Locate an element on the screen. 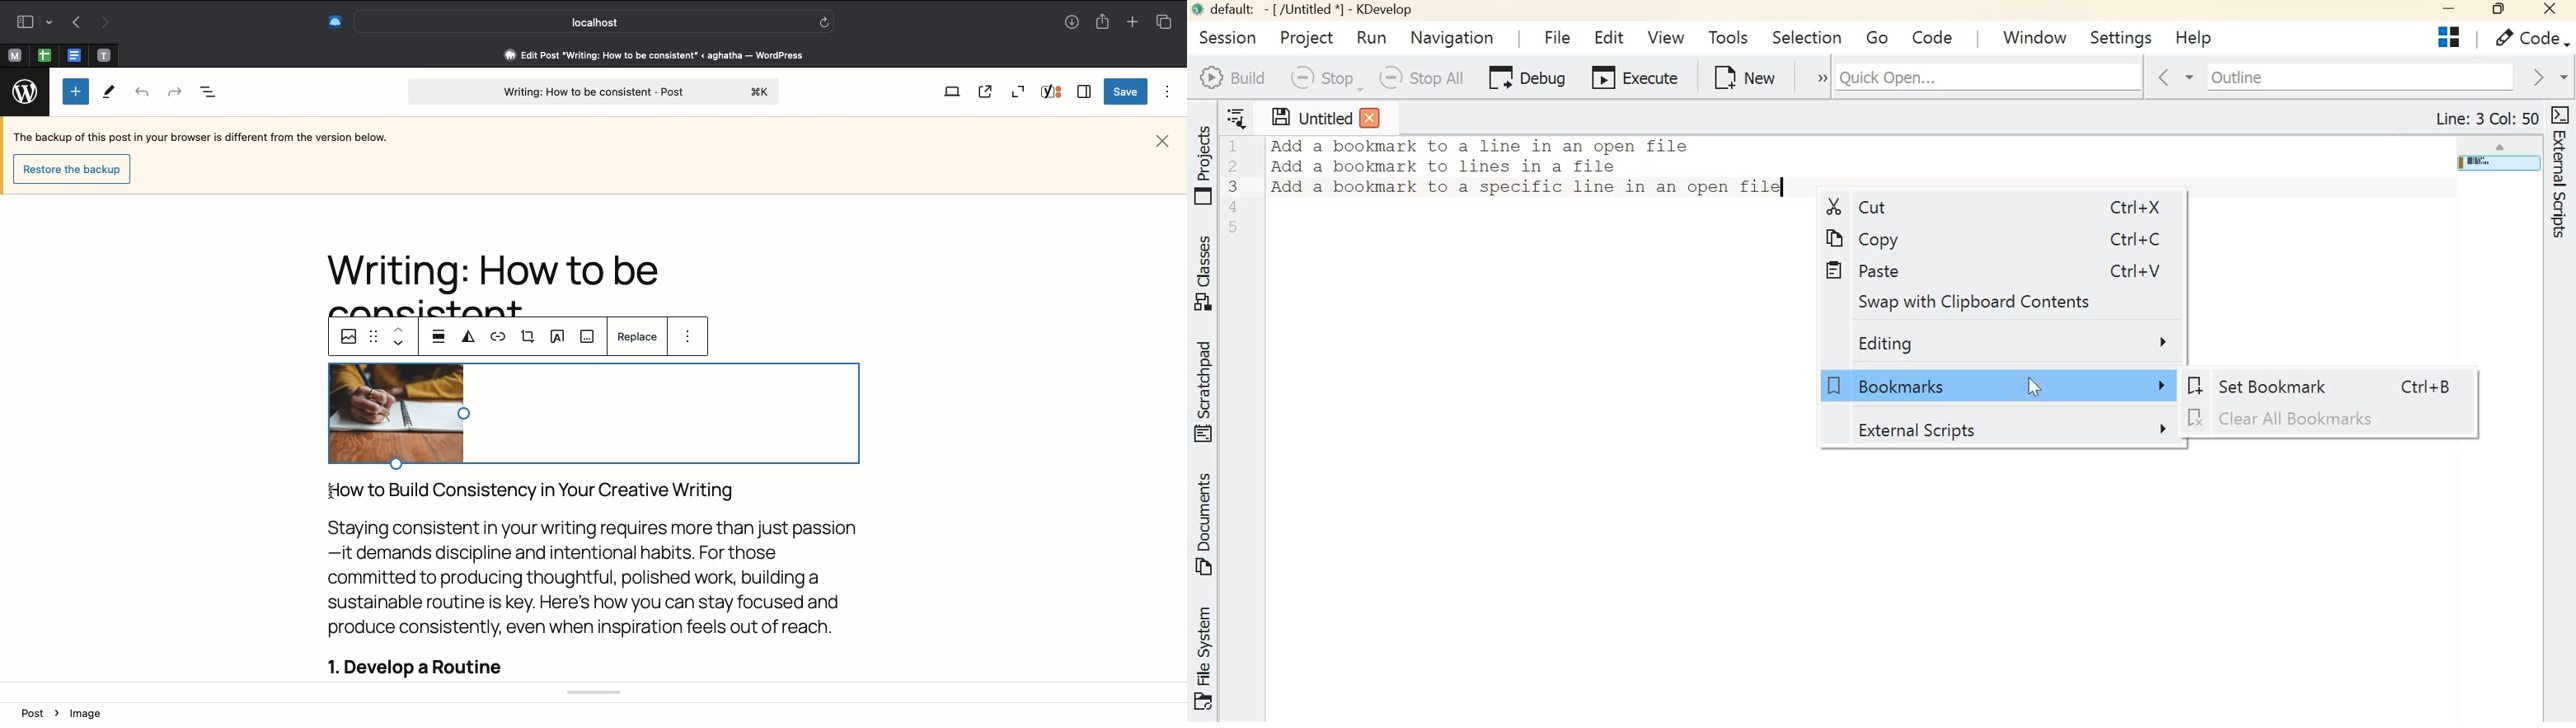  Options is located at coordinates (1169, 92).